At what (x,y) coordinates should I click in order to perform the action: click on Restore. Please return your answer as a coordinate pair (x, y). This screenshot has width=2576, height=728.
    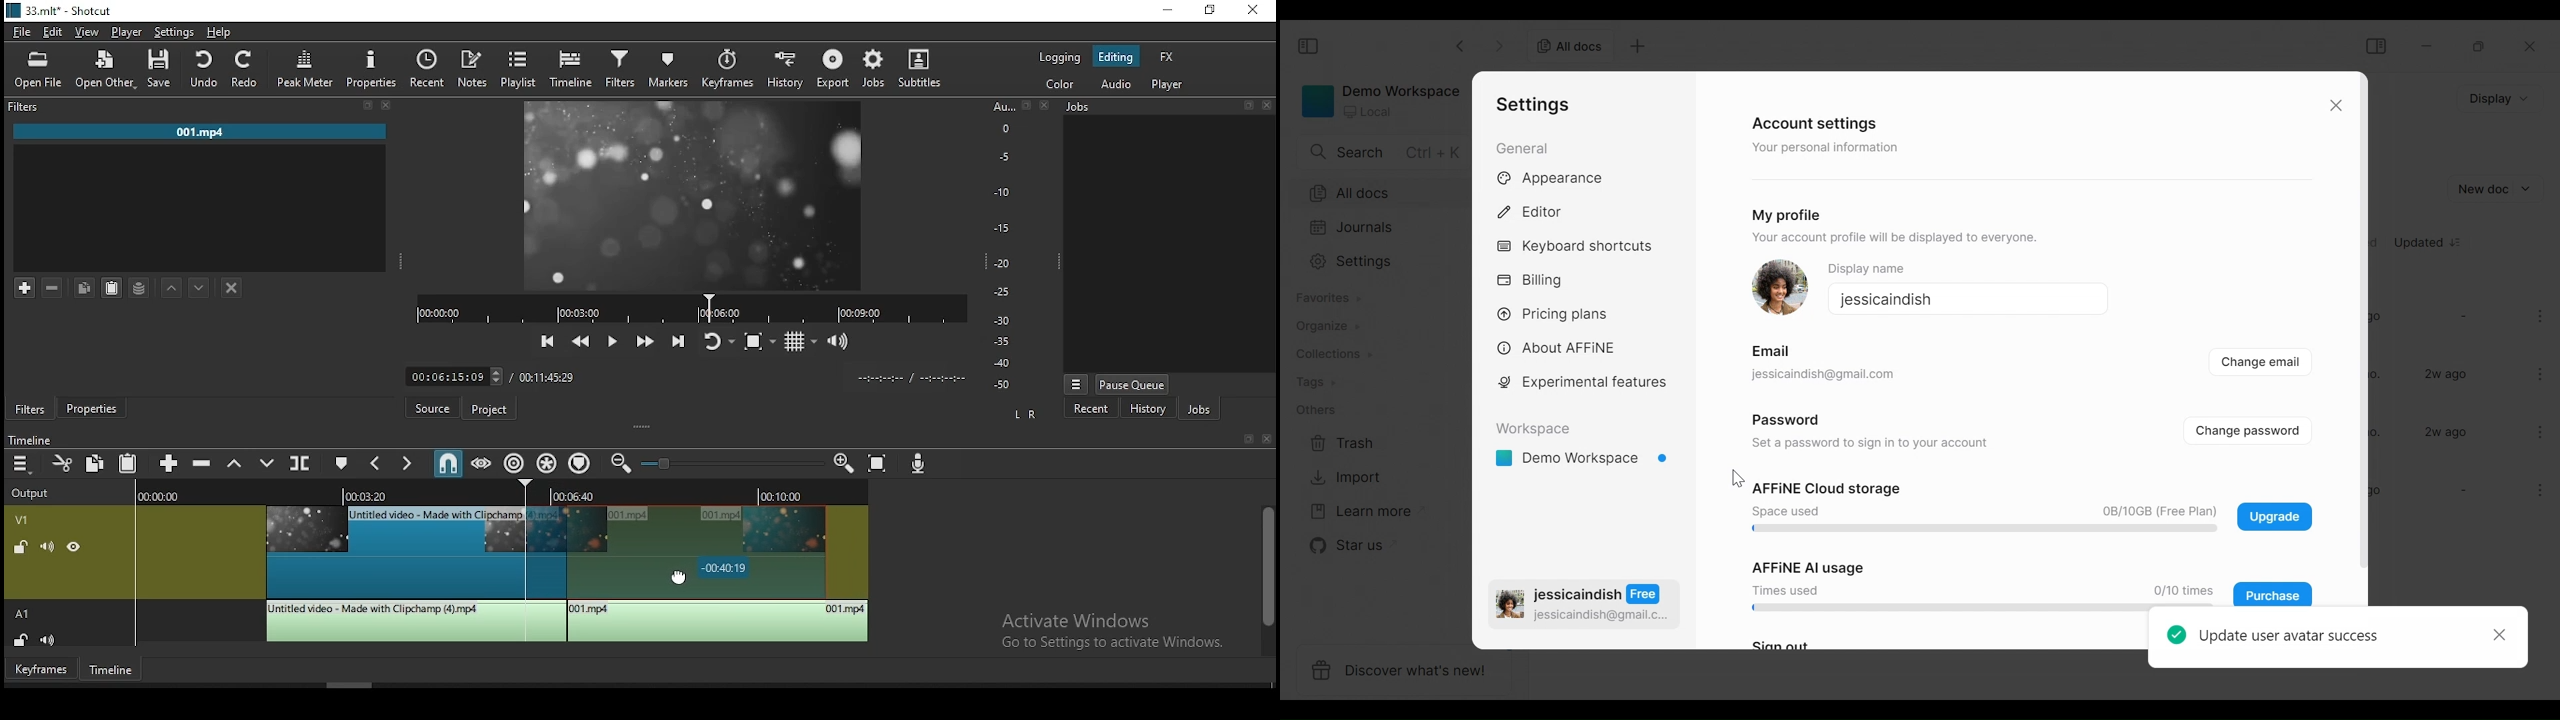
    Looking at the image, I should click on (2477, 47).